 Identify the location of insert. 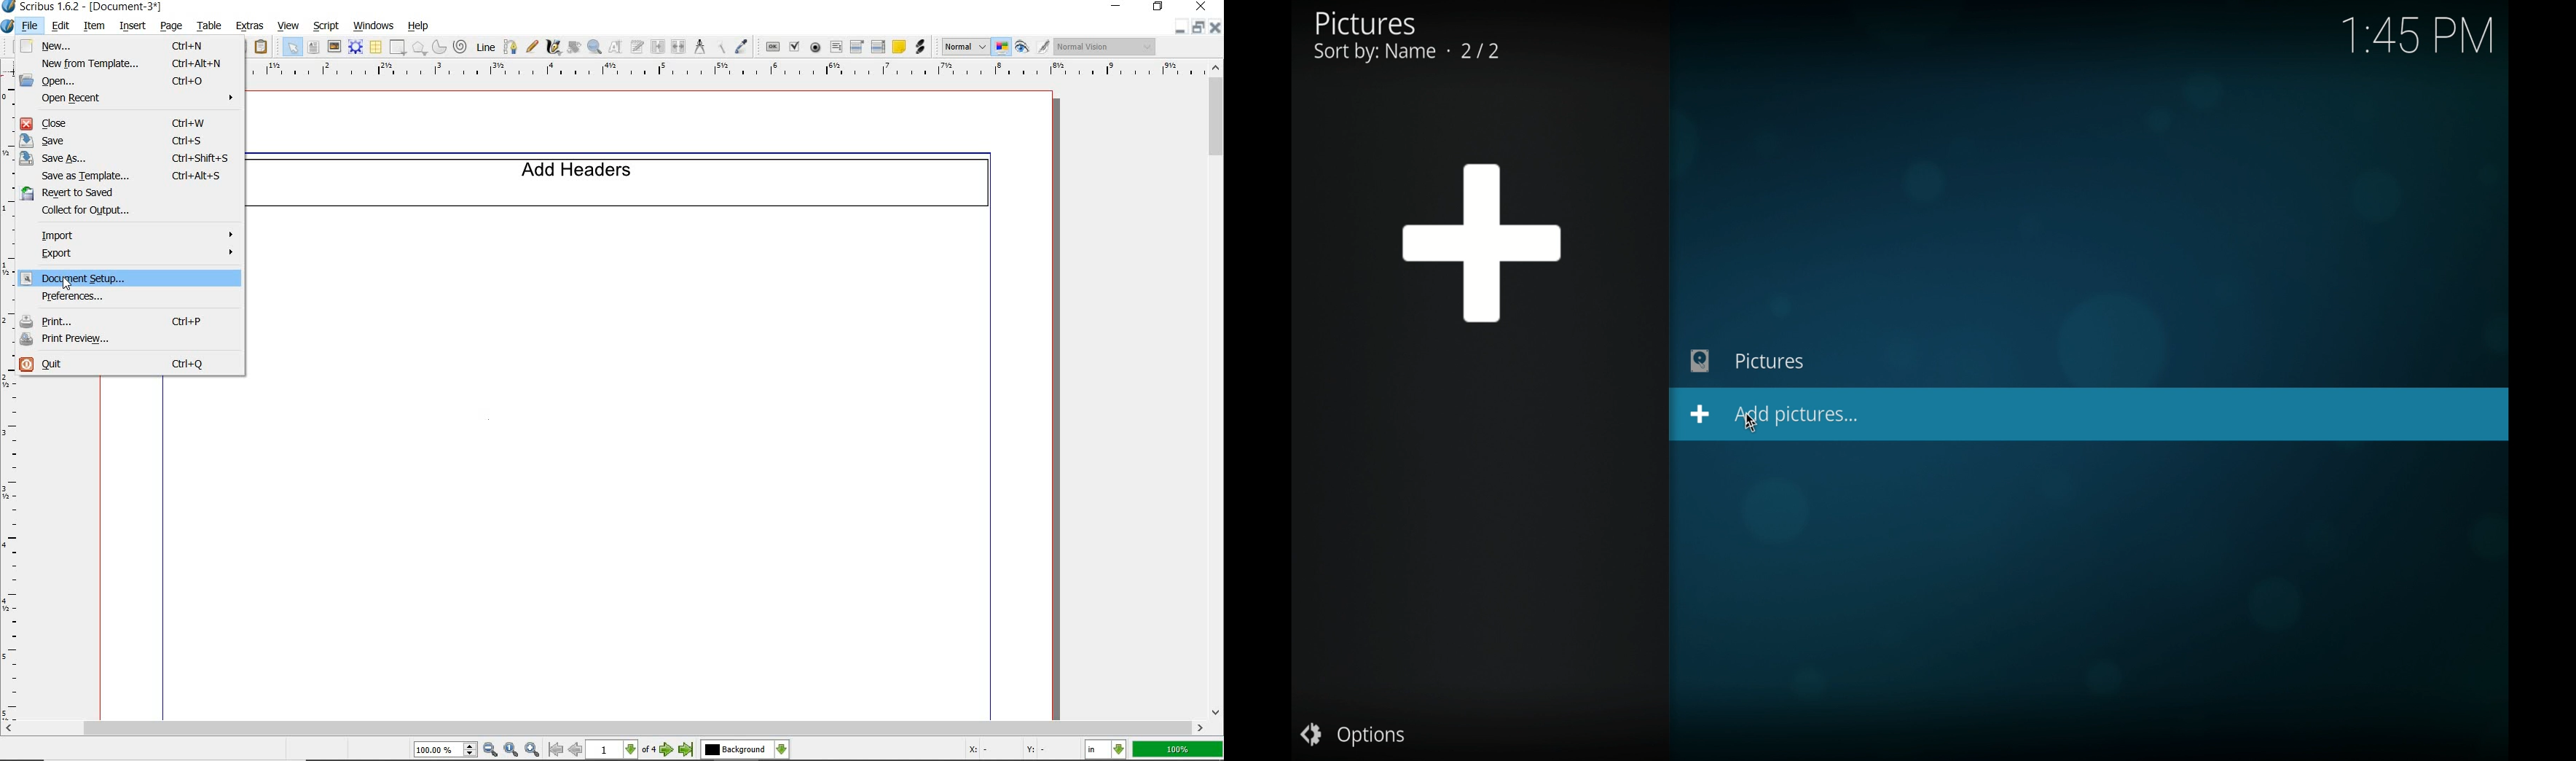
(133, 25).